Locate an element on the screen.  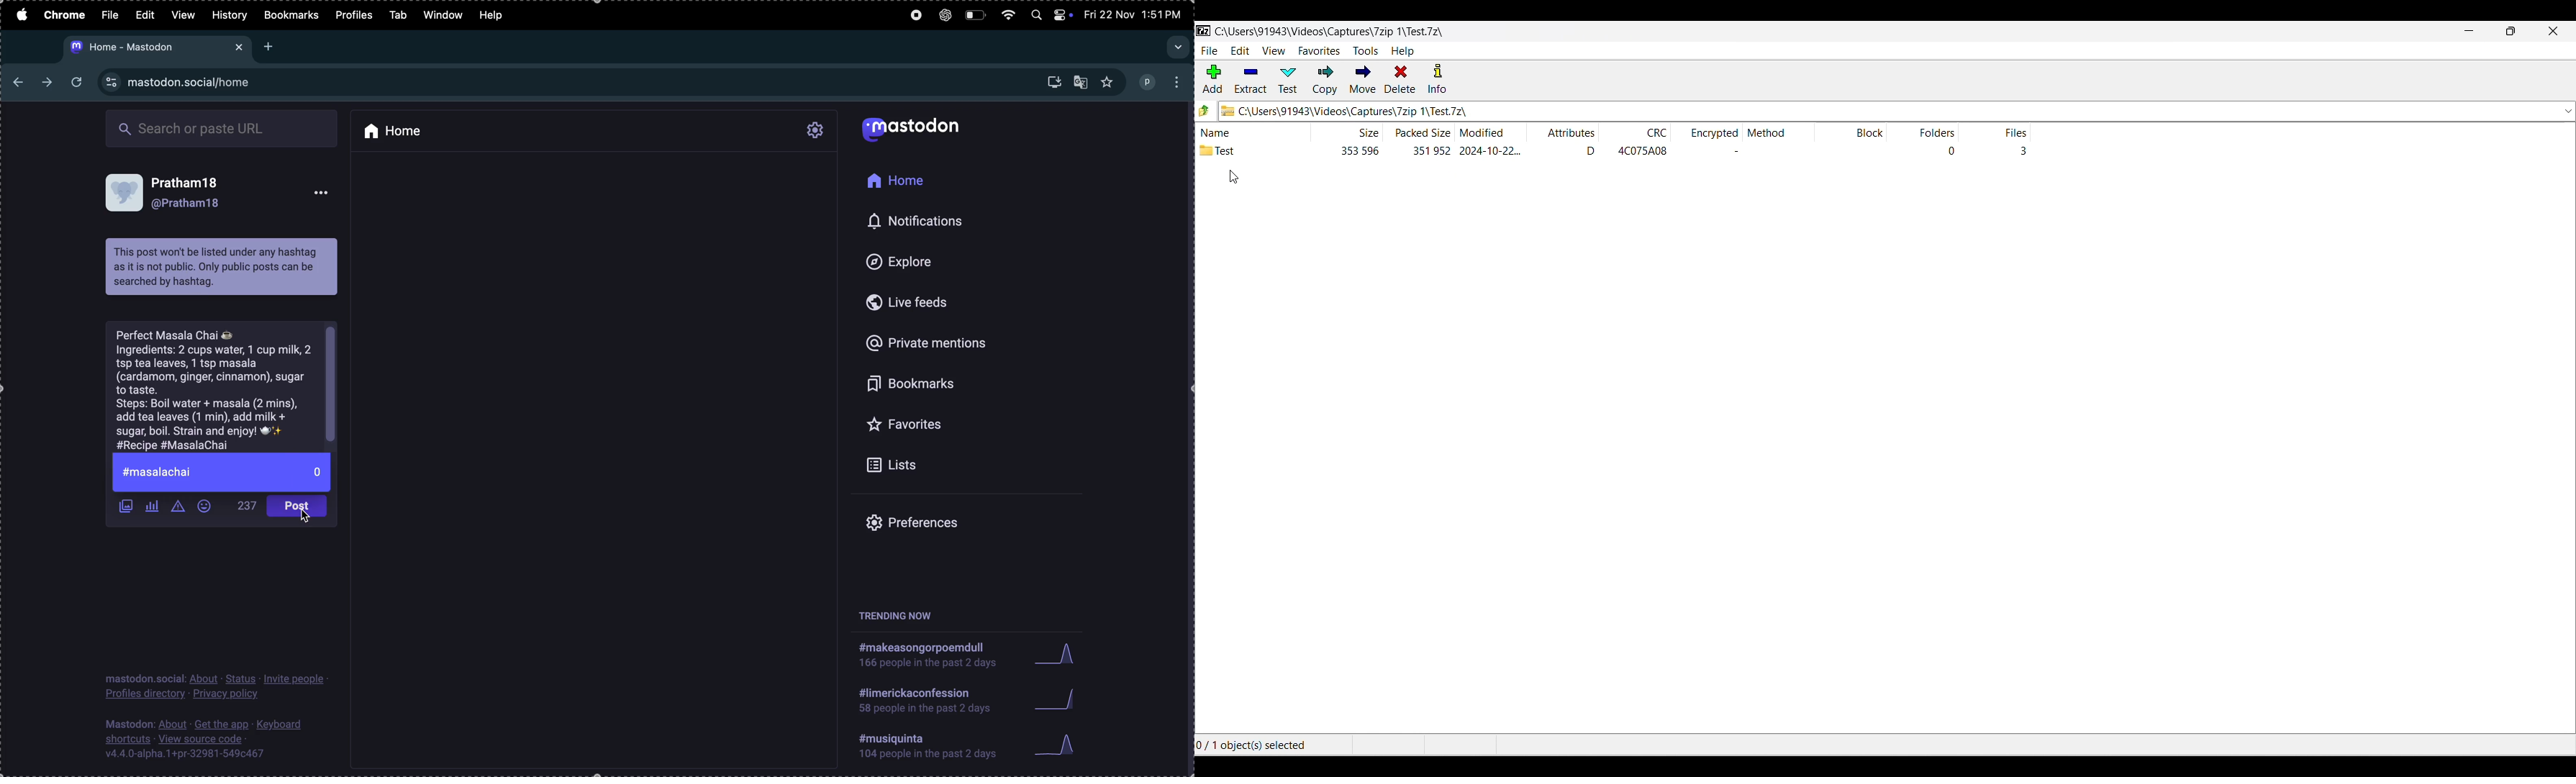
Location options is located at coordinates (2568, 111).